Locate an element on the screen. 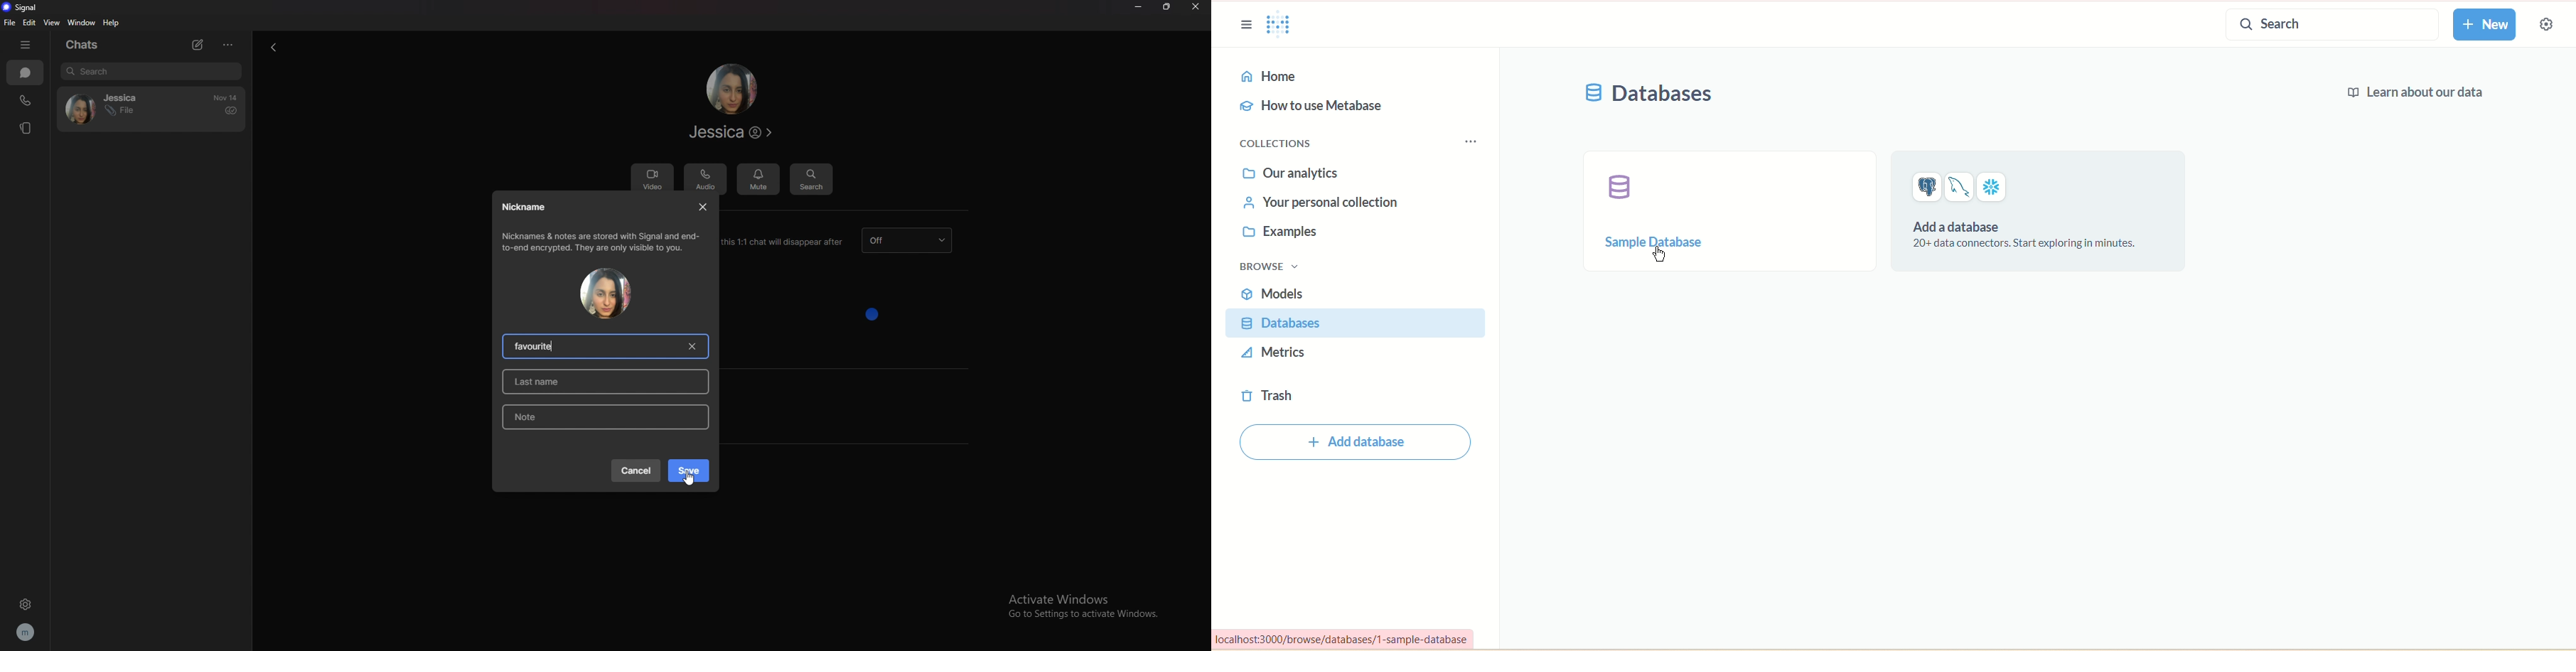  models is located at coordinates (1273, 293).